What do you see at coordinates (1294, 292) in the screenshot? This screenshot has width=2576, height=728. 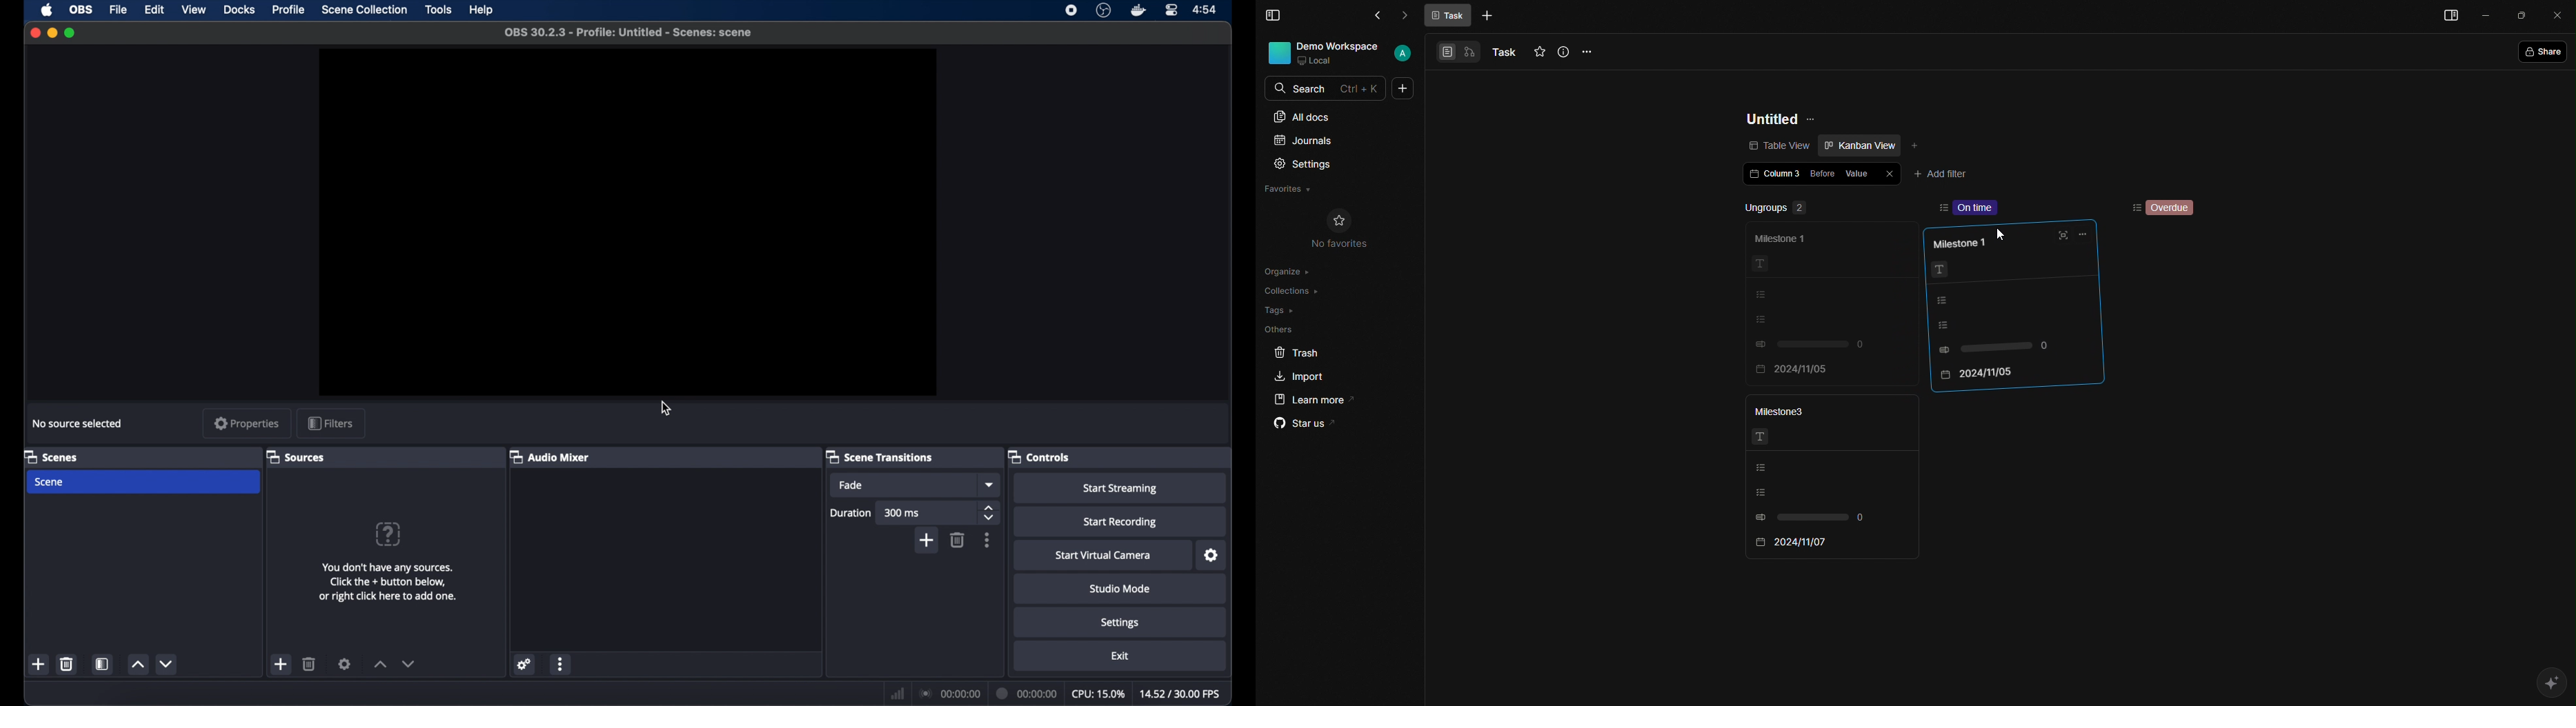 I see `Collections` at bounding box center [1294, 292].